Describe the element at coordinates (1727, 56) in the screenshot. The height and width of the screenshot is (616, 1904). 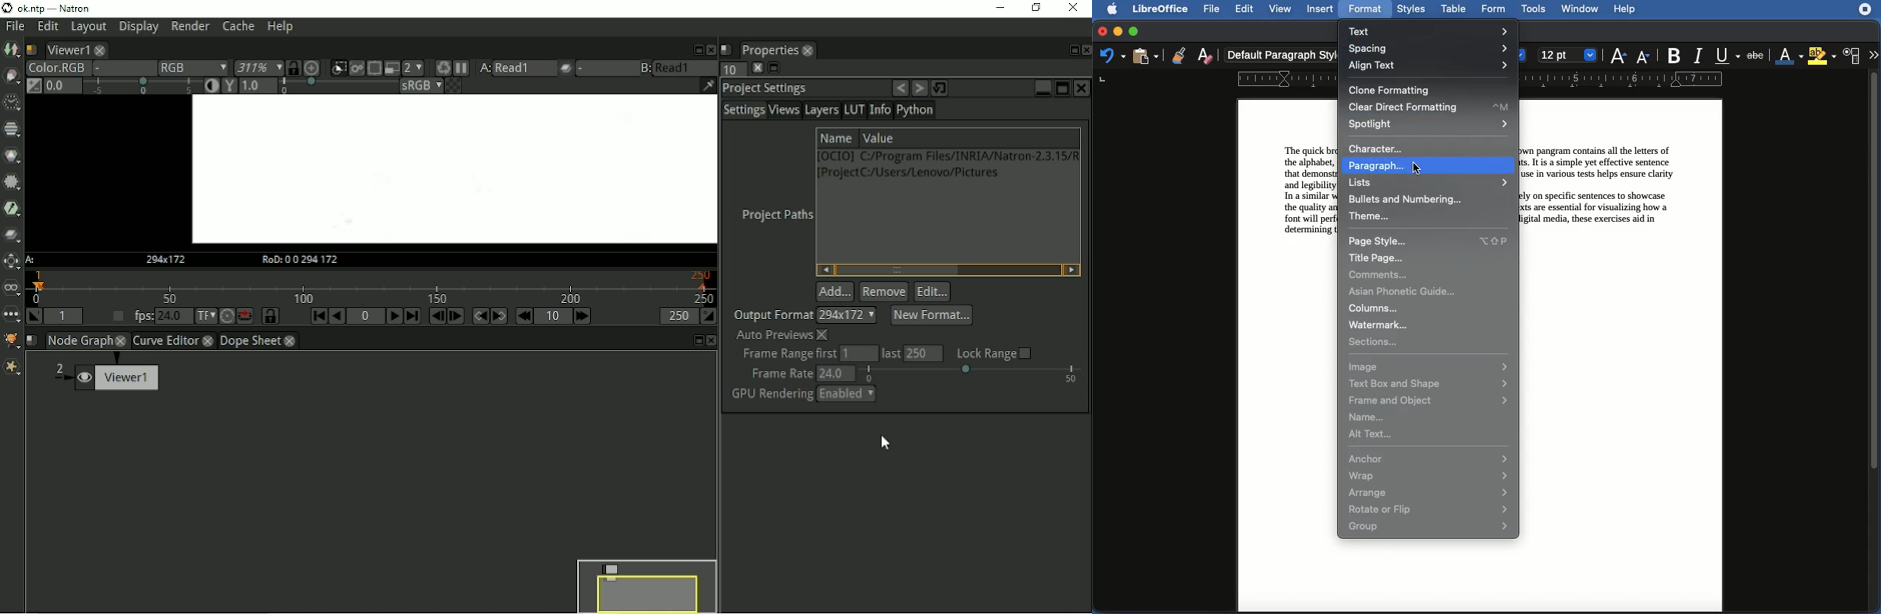
I see `Underline` at that location.